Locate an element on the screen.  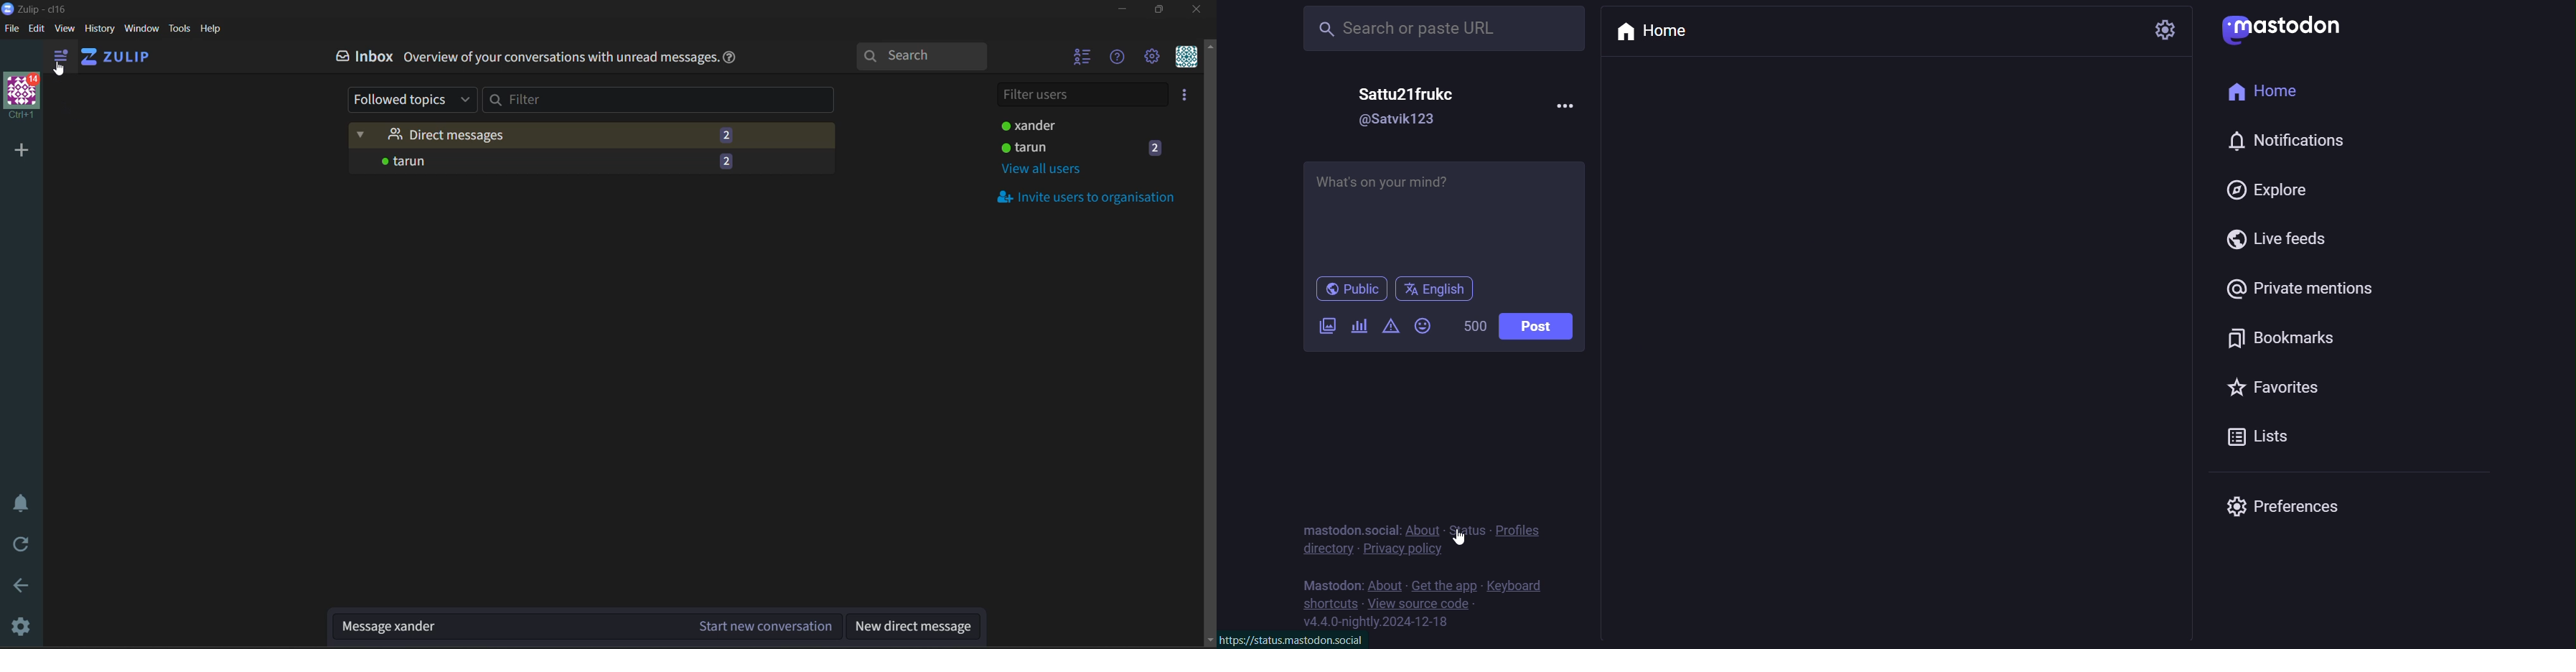
content warning is located at coordinates (1389, 327).